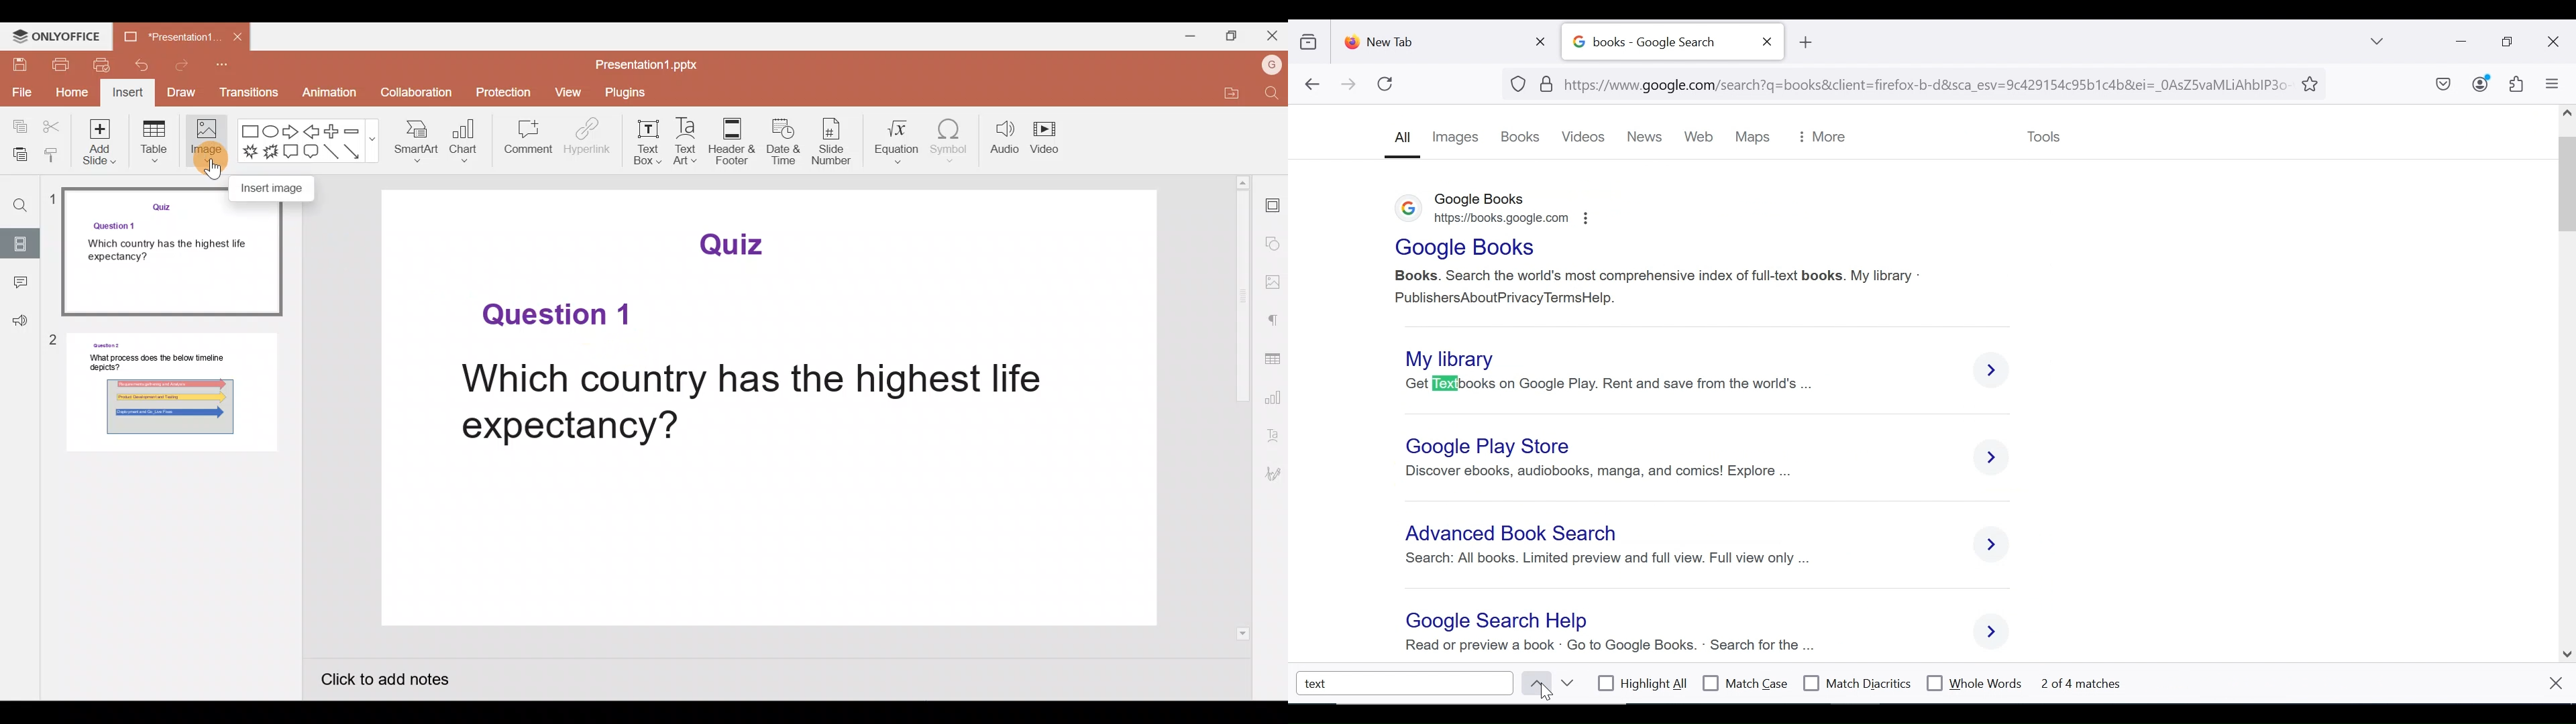 This screenshot has height=728, width=2576. What do you see at coordinates (1508, 221) in the screenshot?
I see `https://books.google.com` at bounding box center [1508, 221].